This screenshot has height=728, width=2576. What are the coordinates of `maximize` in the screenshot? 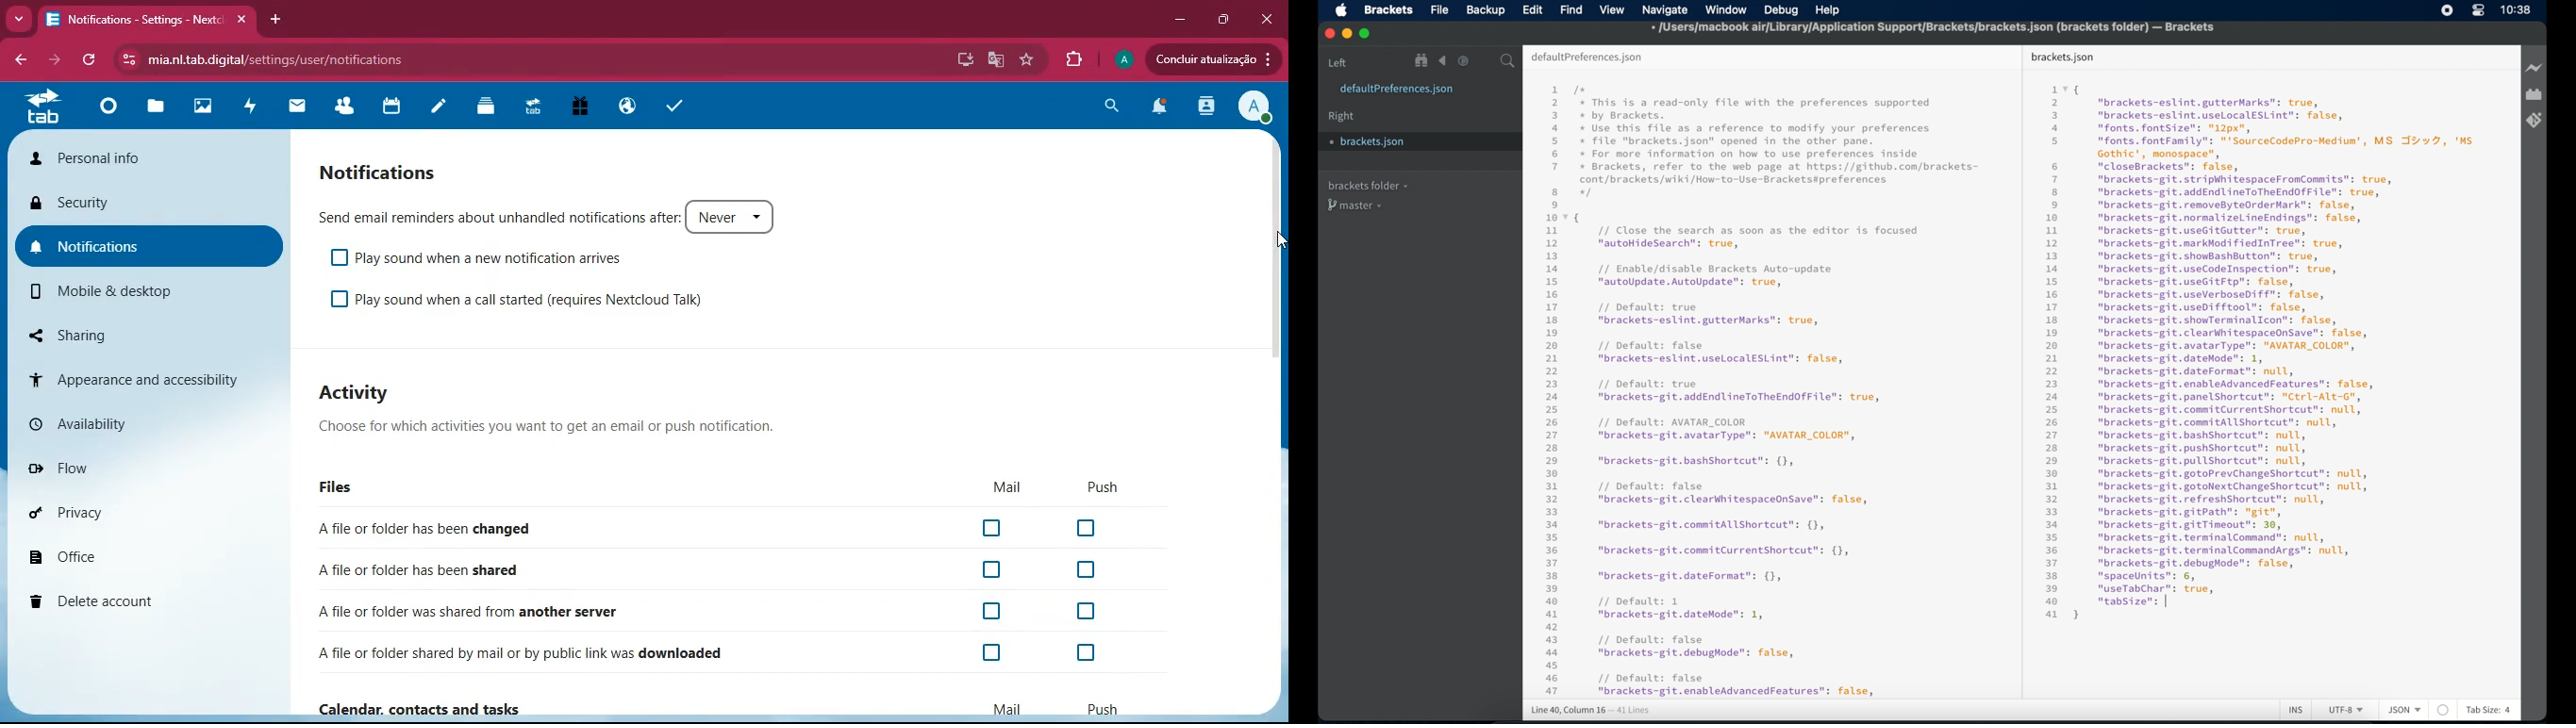 It's located at (1366, 34).